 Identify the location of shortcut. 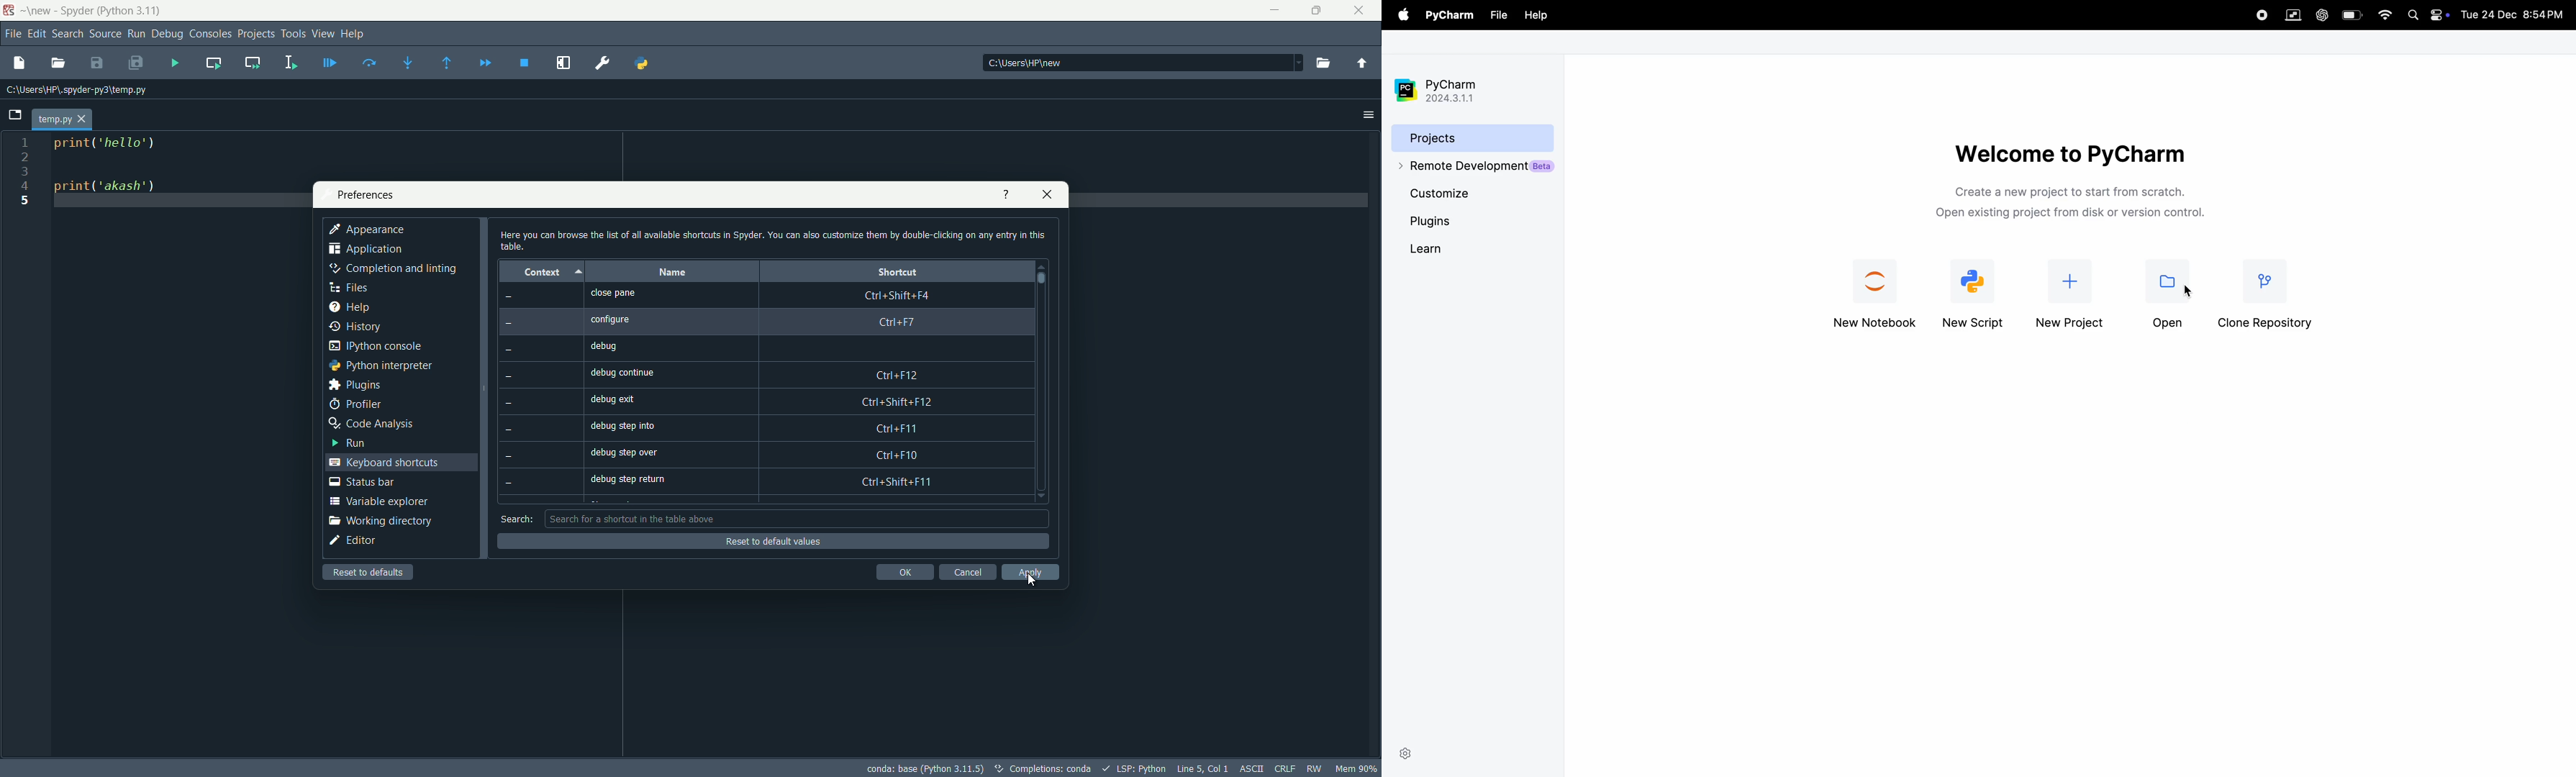
(897, 272).